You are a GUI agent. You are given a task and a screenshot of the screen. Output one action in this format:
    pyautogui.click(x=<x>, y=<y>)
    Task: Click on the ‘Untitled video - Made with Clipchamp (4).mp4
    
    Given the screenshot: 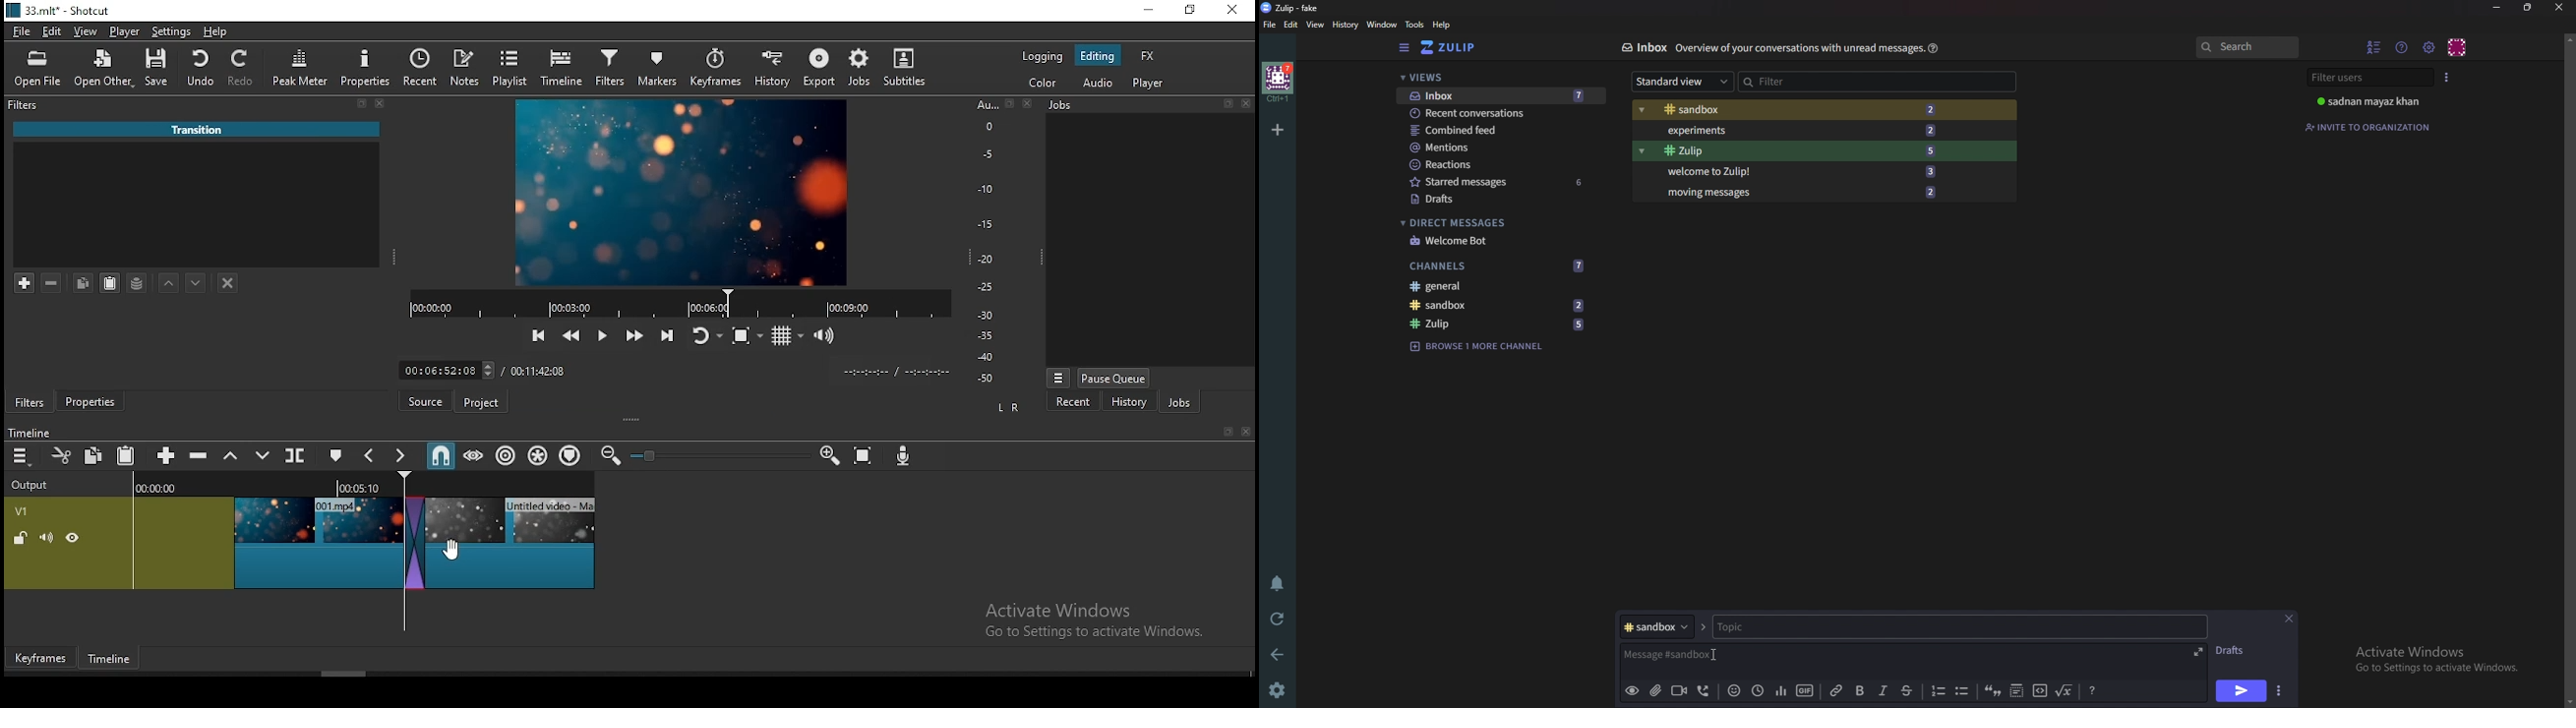 What is the action you would take?
    pyautogui.click(x=196, y=130)
    